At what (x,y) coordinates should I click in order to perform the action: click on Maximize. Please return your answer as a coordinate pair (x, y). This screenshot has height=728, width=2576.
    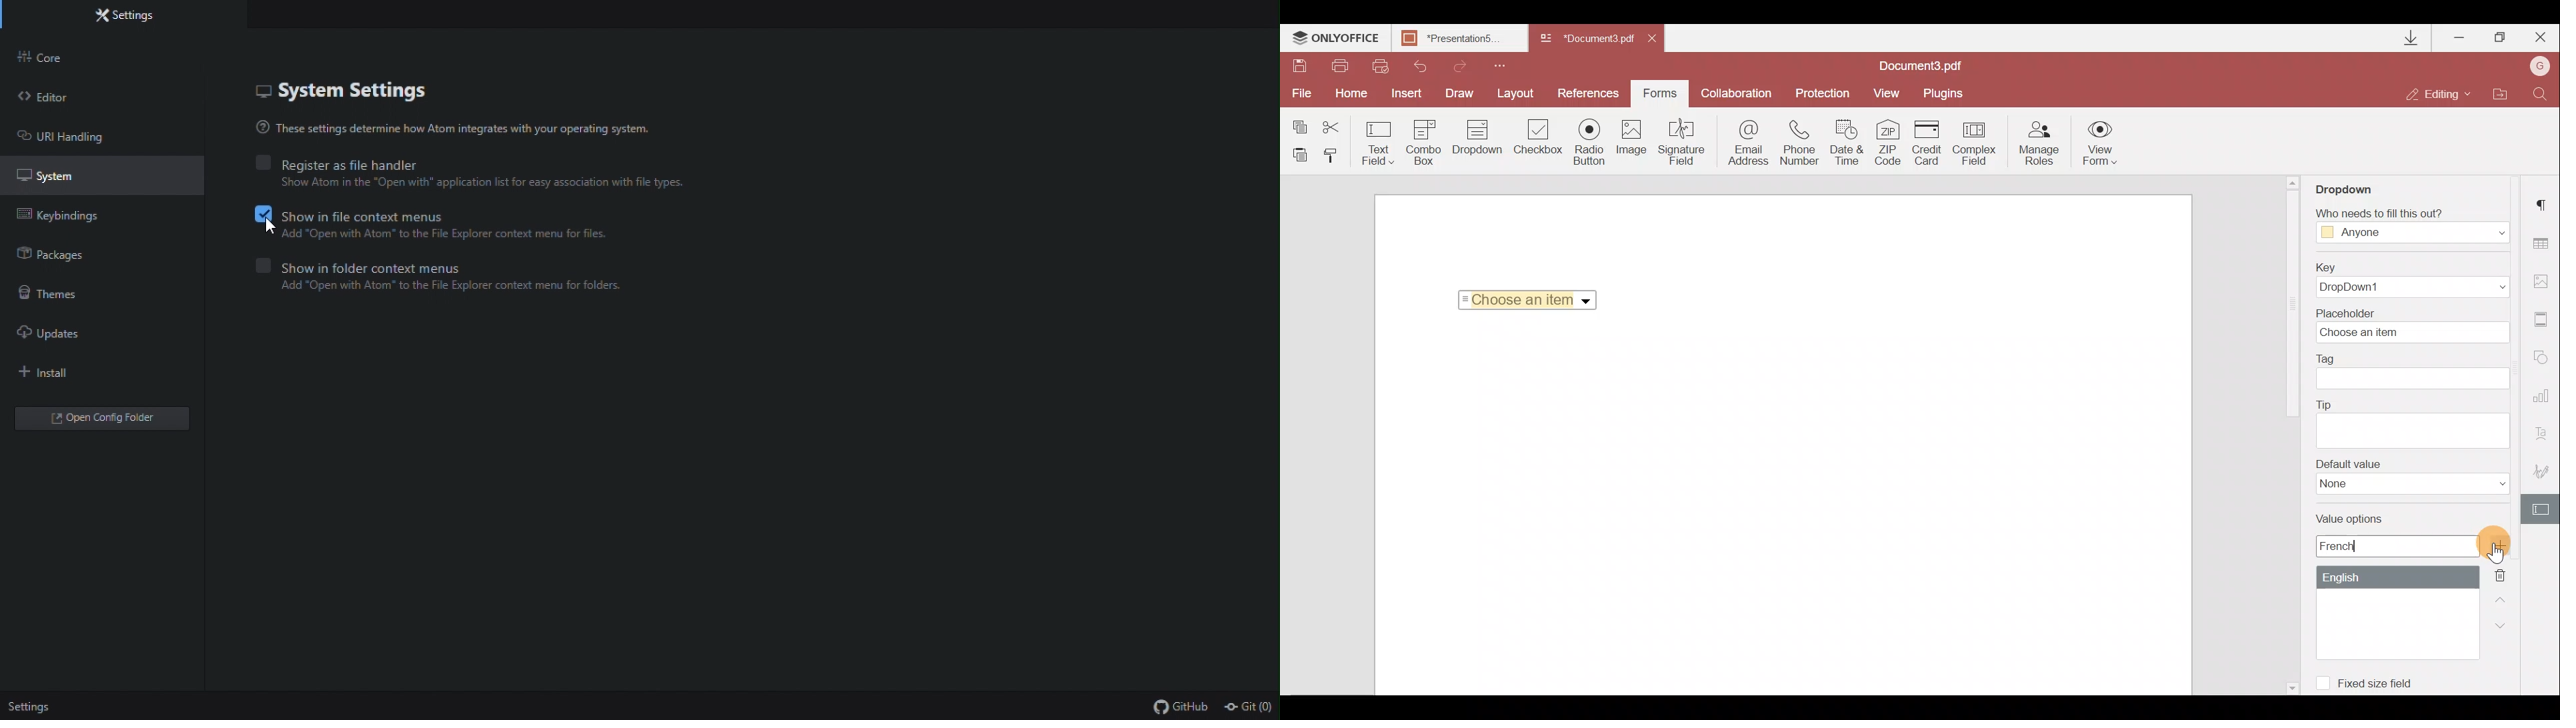
    Looking at the image, I should click on (2501, 37).